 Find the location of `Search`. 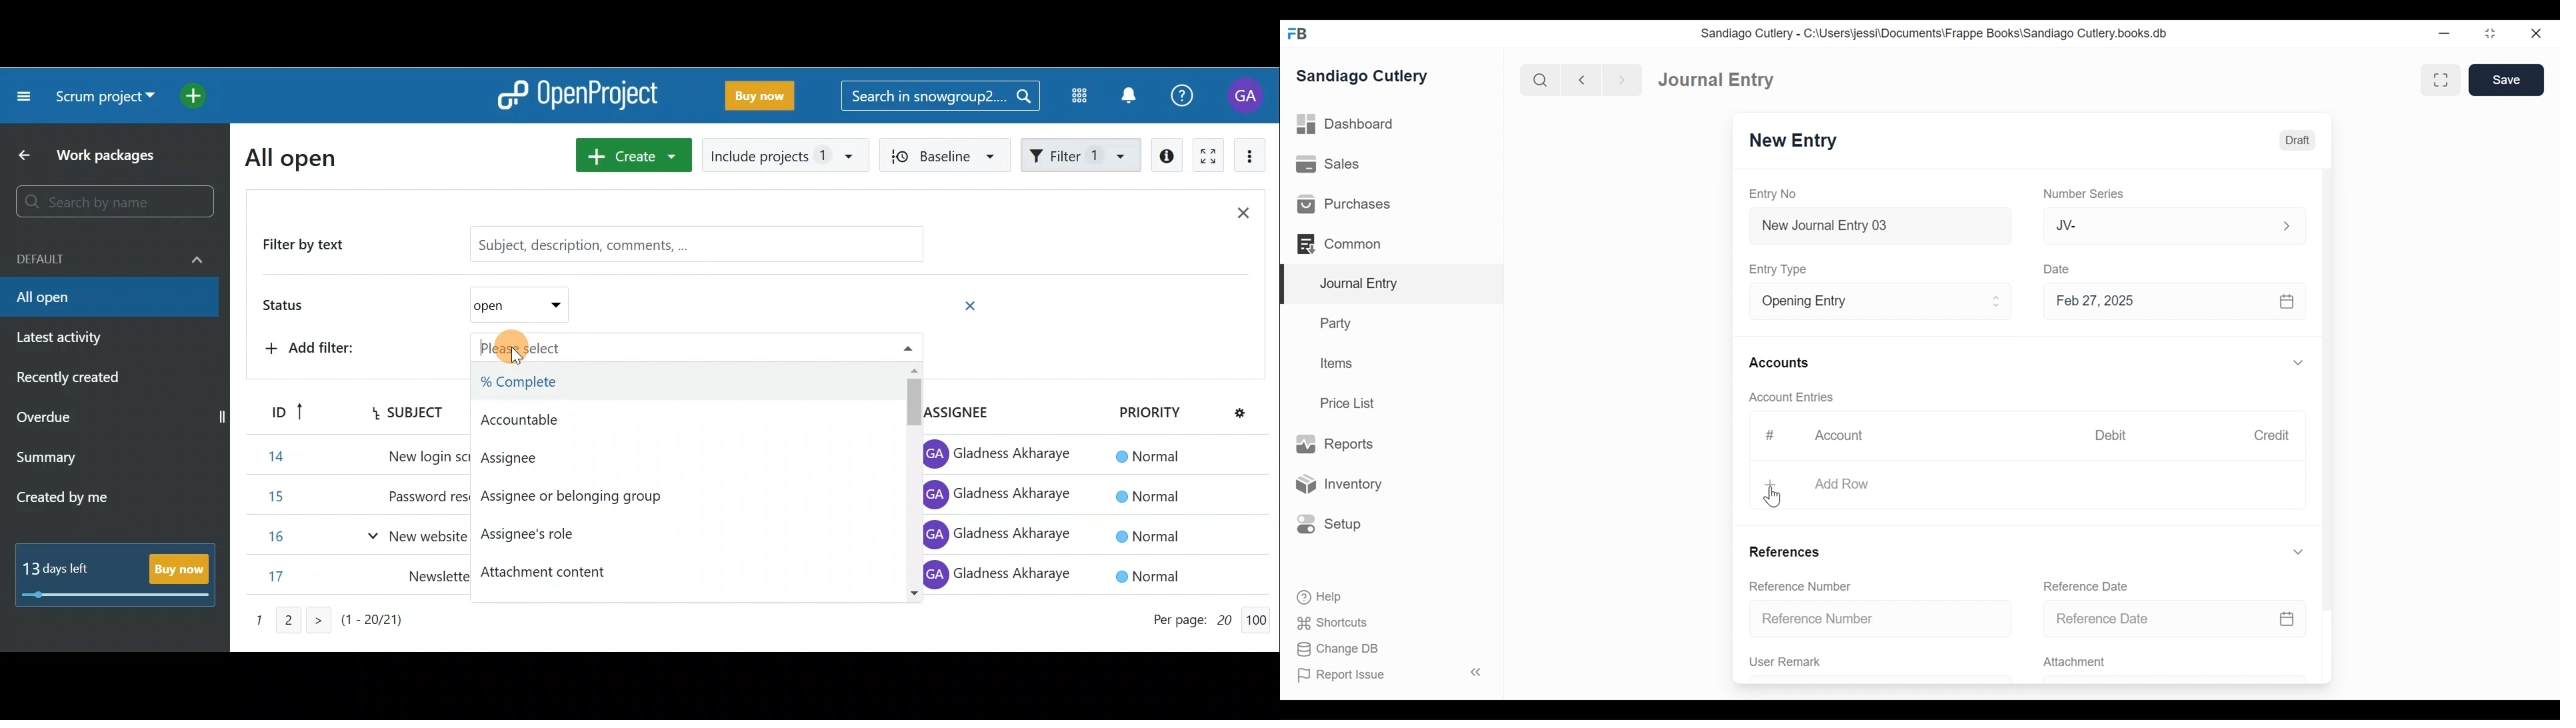

Search is located at coordinates (1539, 79).